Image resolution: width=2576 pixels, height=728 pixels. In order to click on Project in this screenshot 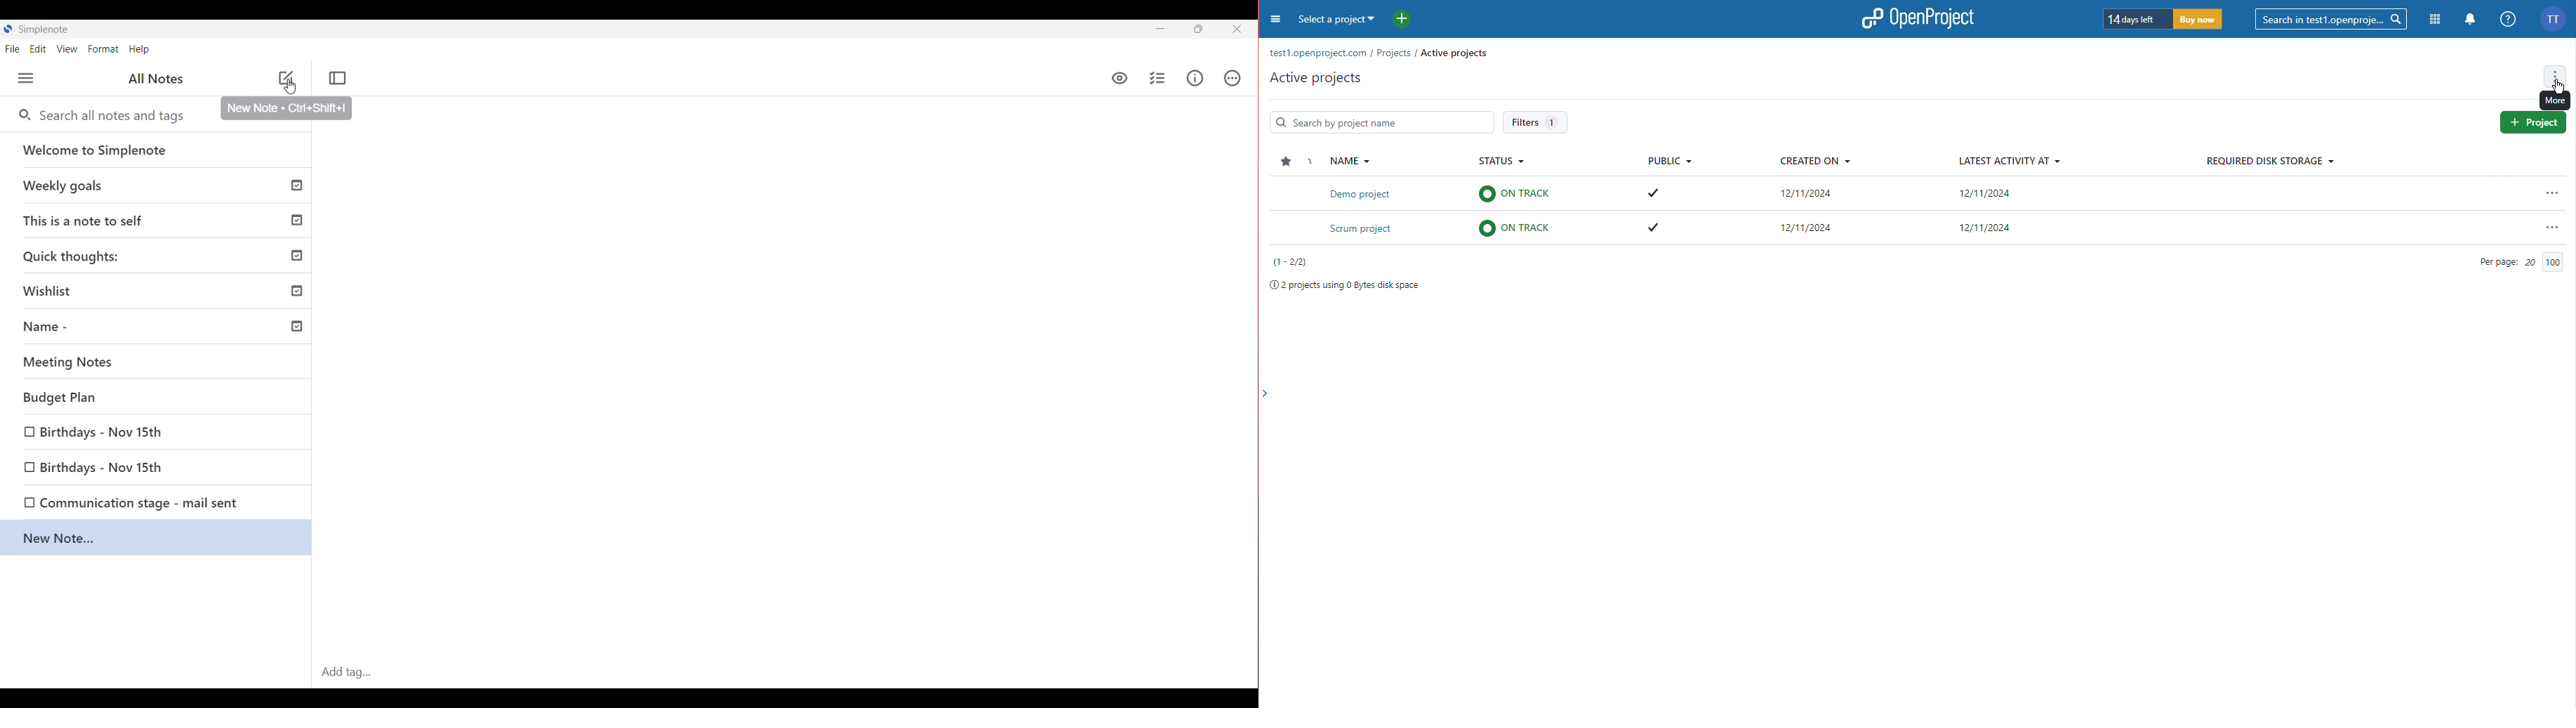, I will do `click(2534, 124)`.